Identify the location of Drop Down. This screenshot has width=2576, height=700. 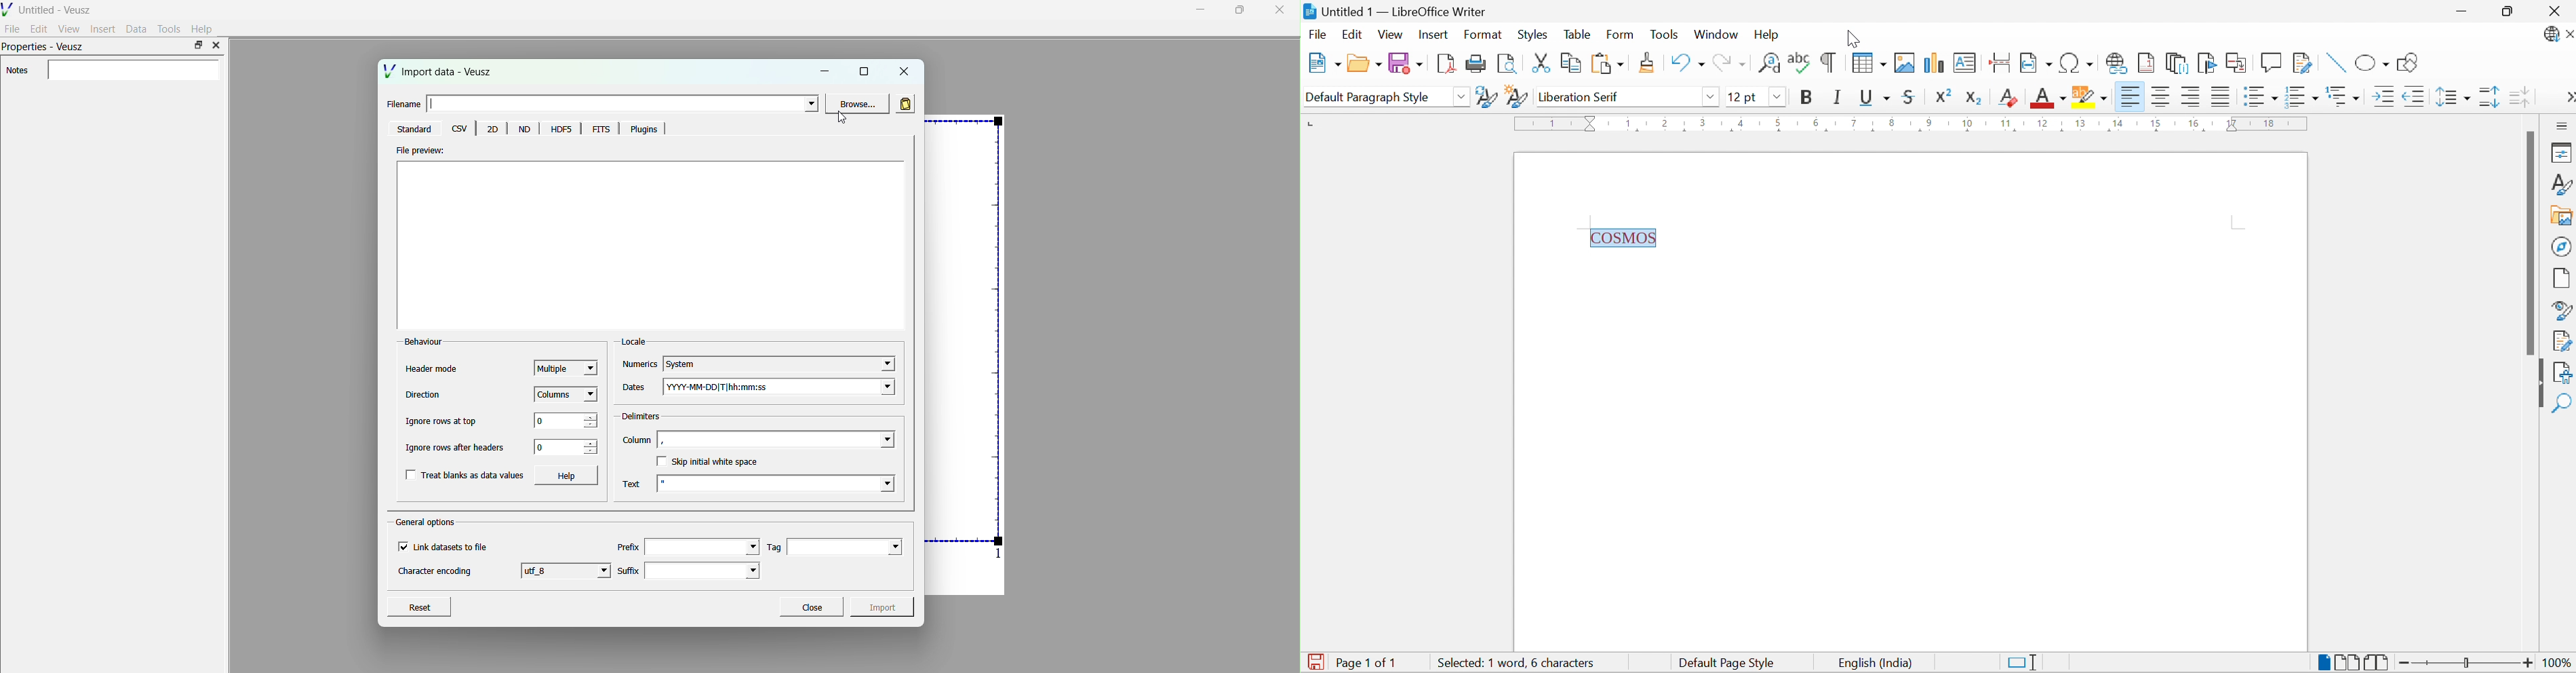
(1778, 96).